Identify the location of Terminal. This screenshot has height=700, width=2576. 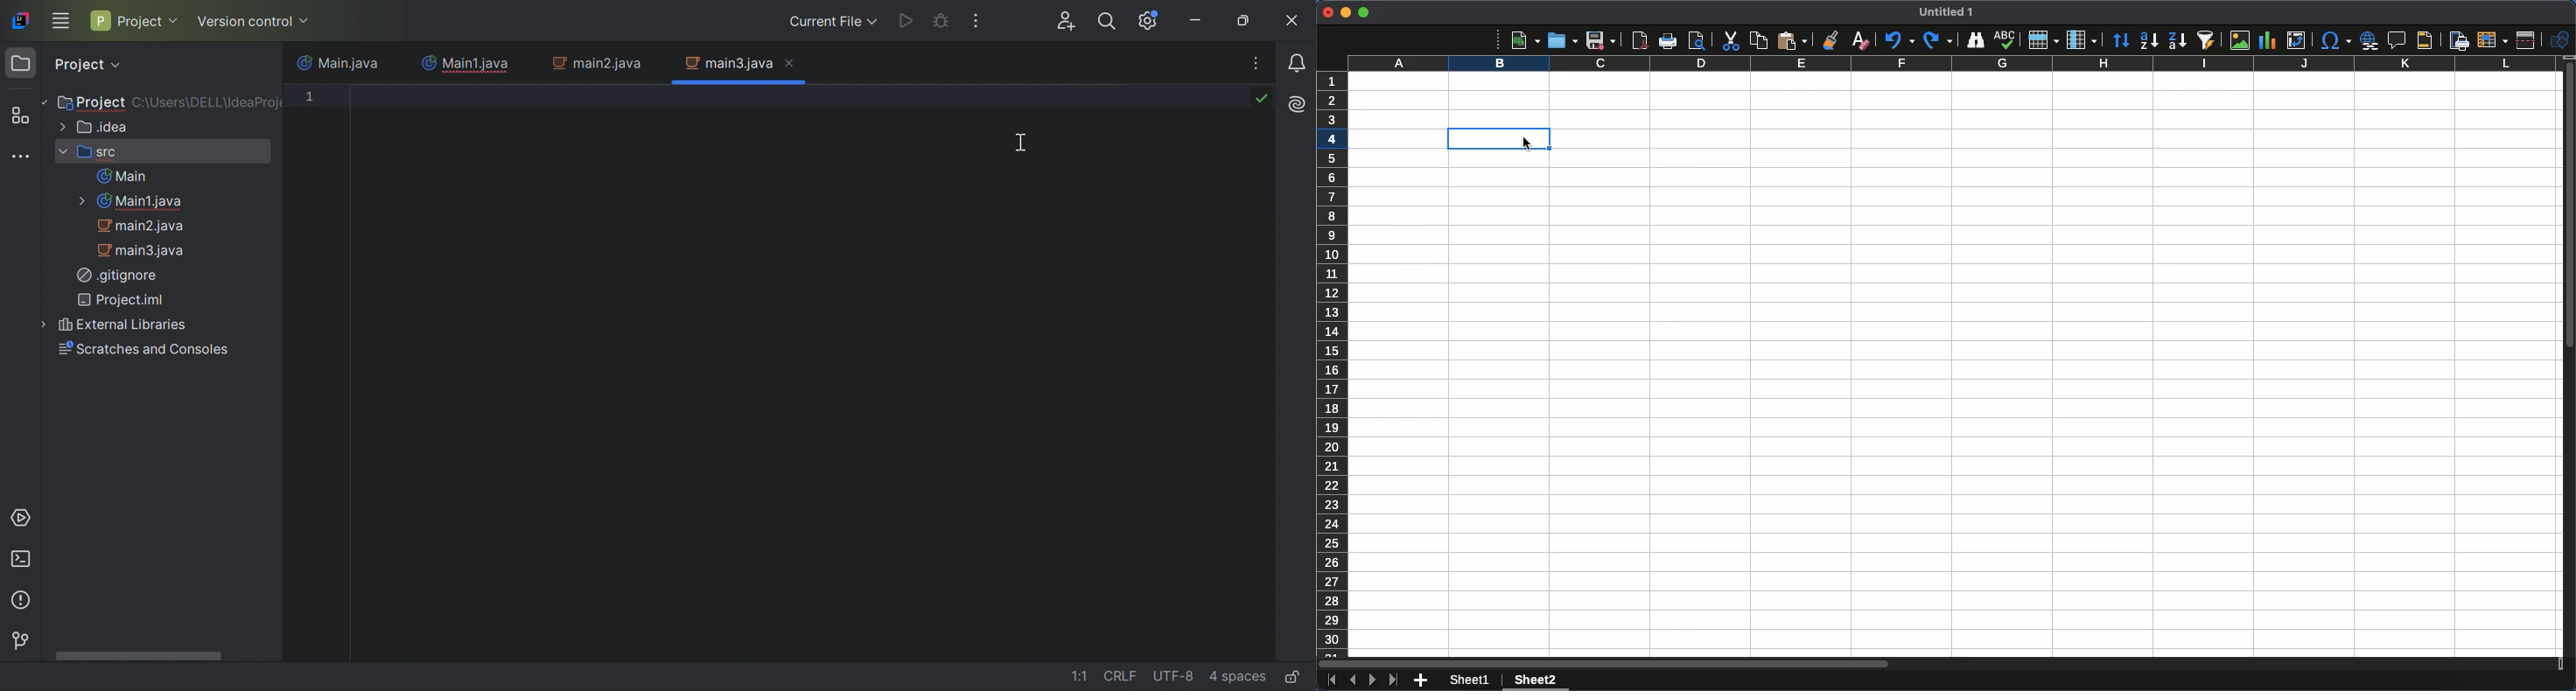
(21, 561).